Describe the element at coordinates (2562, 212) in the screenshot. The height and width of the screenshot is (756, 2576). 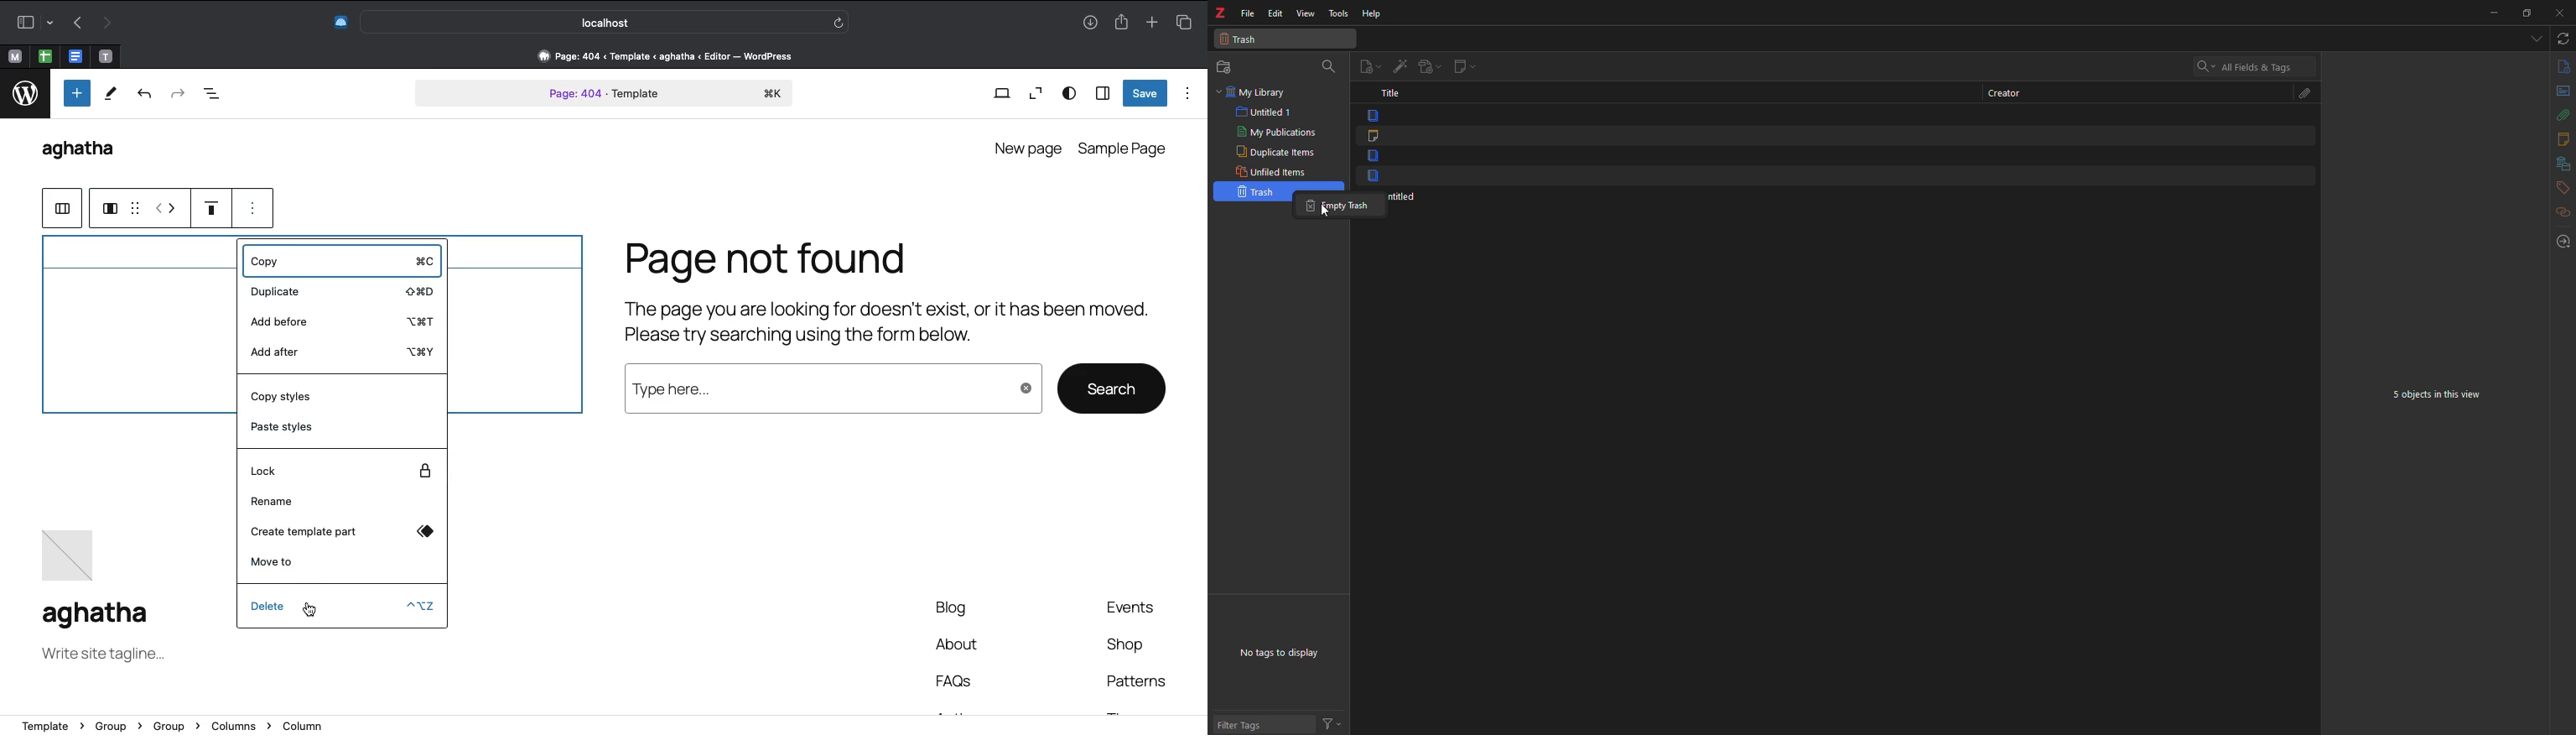
I see `related` at that location.